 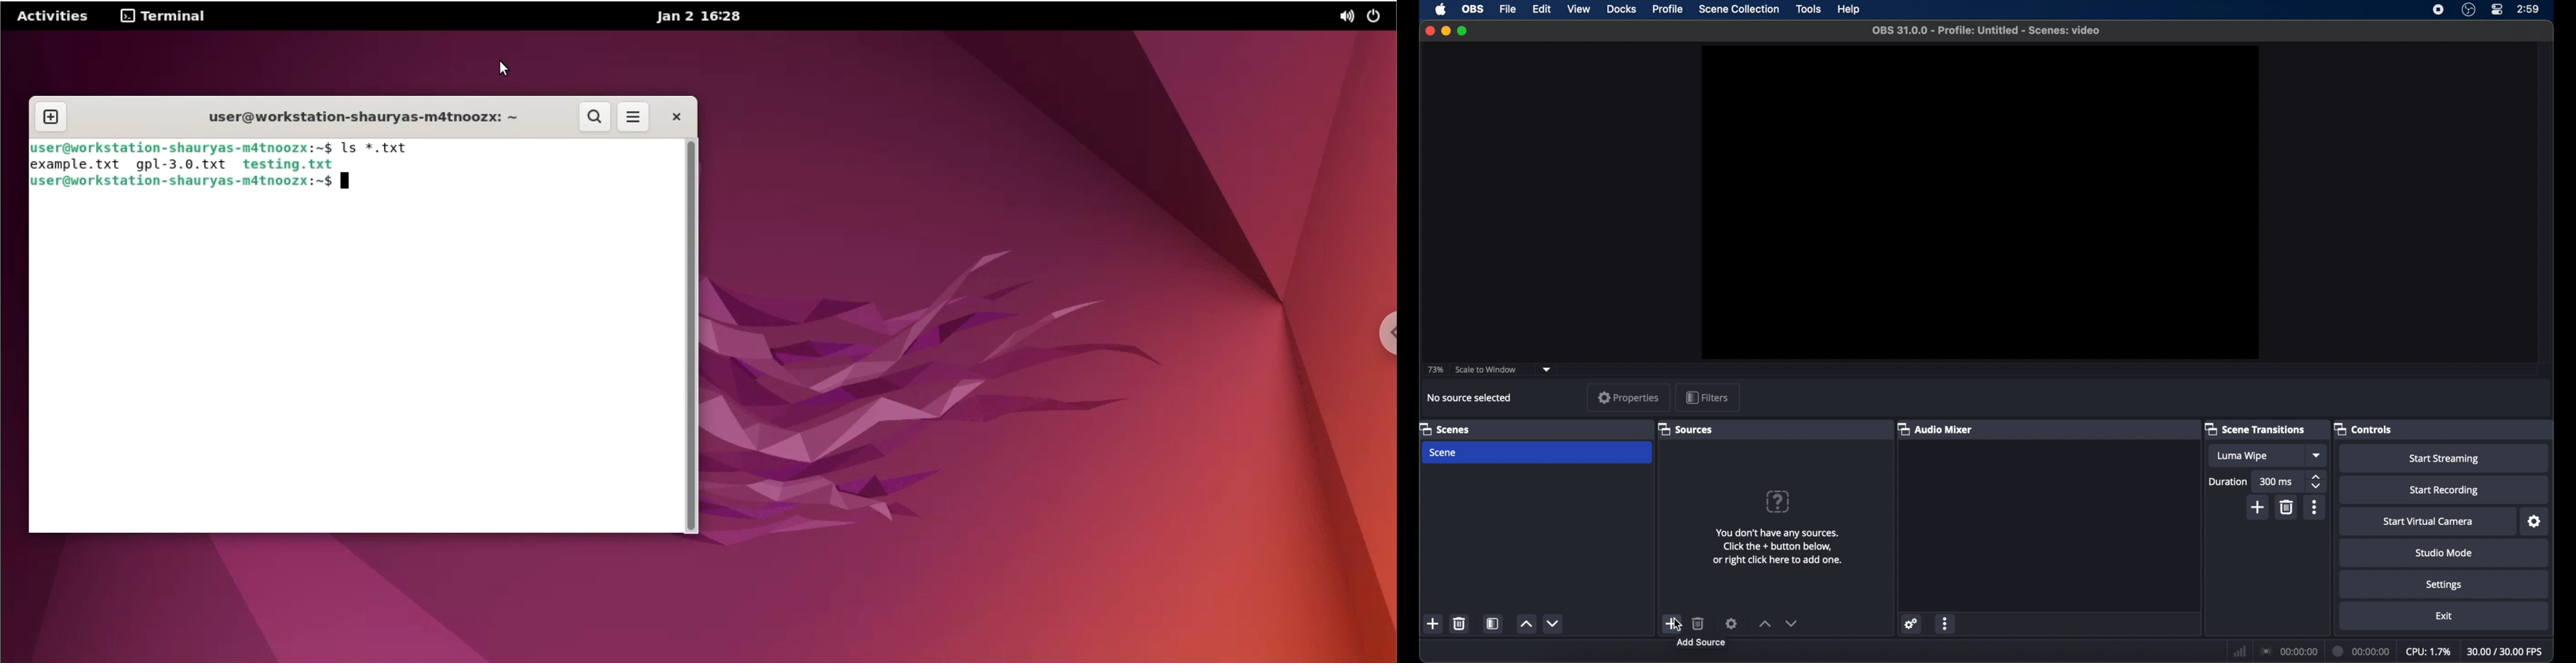 I want to click on more options, so click(x=1945, y=623).